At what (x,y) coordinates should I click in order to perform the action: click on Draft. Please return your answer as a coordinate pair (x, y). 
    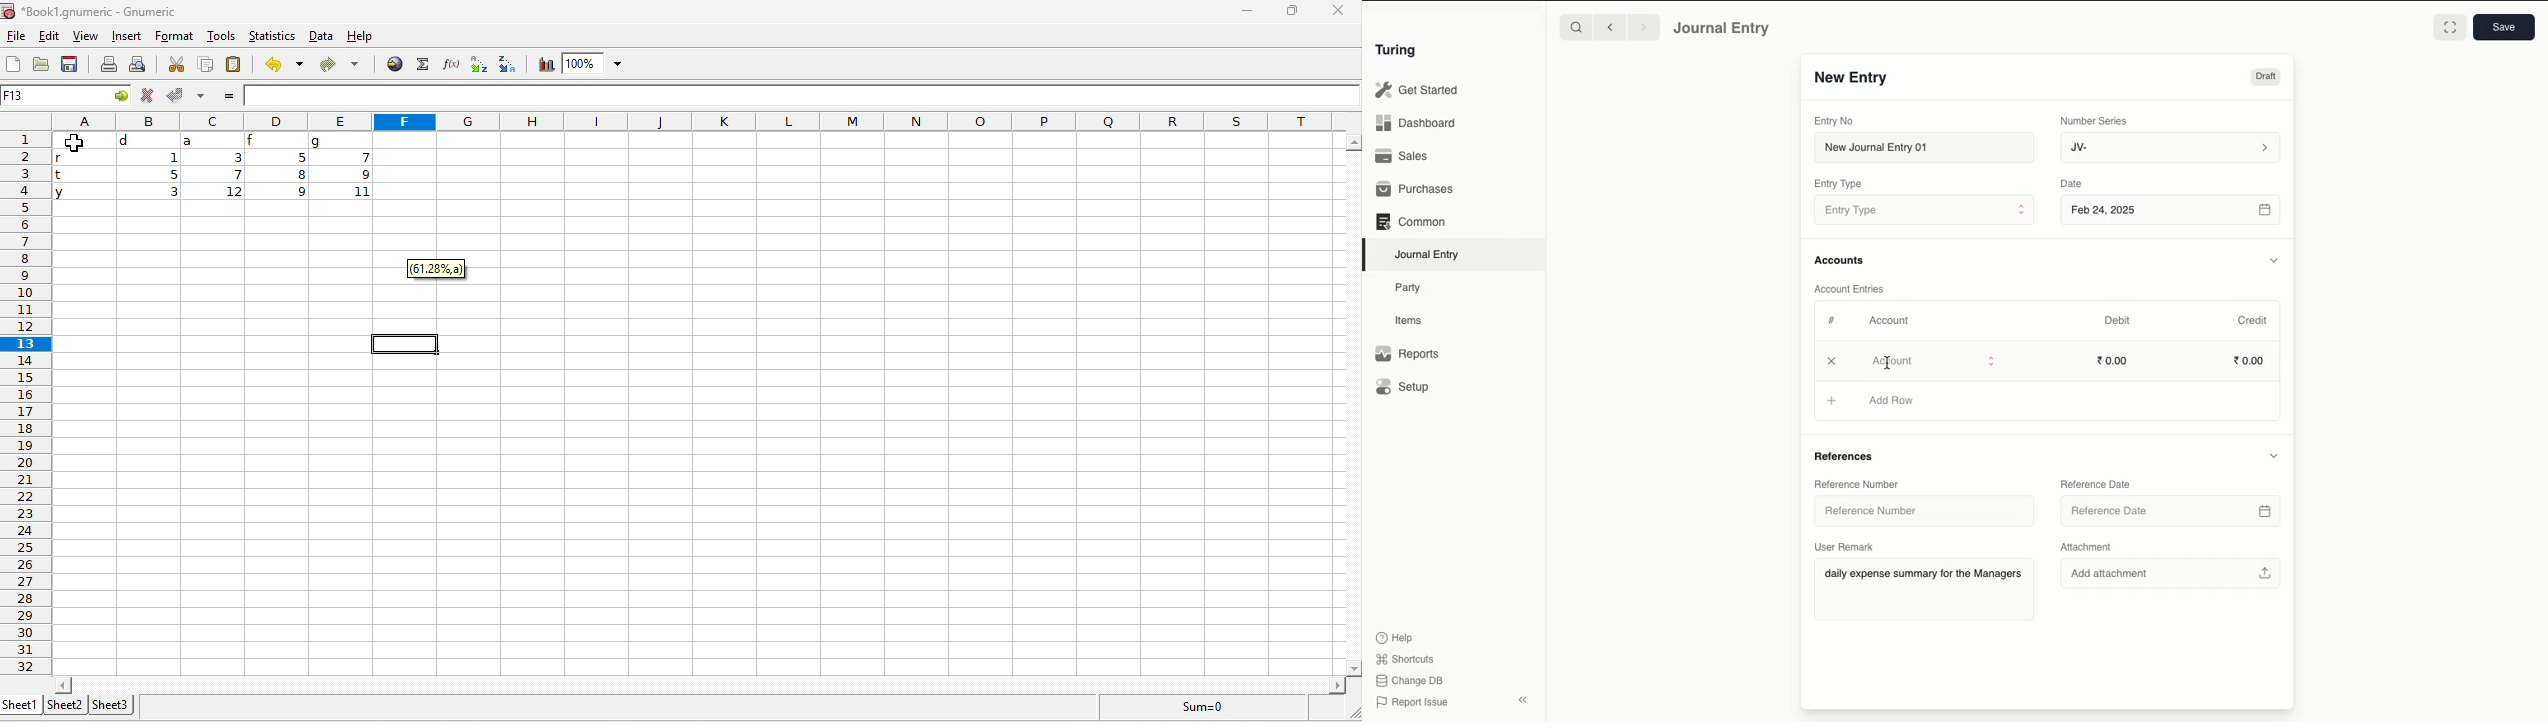
    Looking at the image, I should click on (2266, 77).